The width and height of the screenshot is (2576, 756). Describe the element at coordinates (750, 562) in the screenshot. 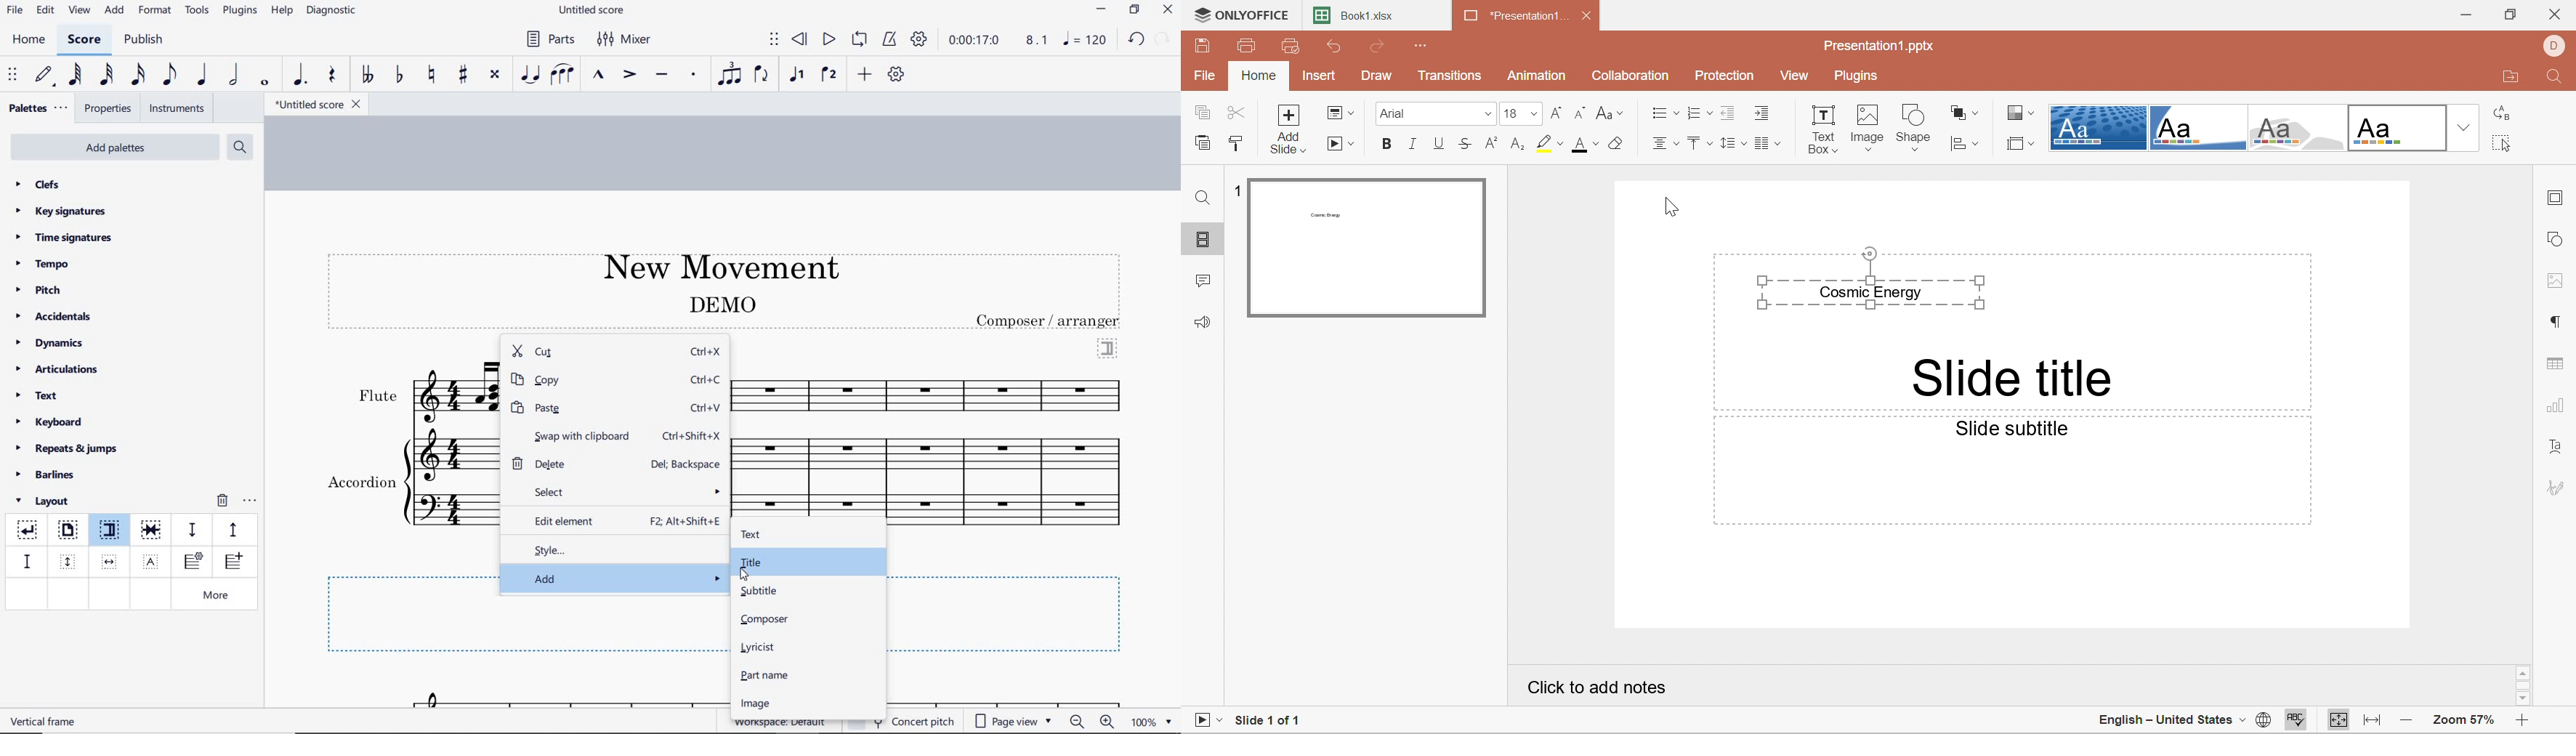

I see `title` at that location.